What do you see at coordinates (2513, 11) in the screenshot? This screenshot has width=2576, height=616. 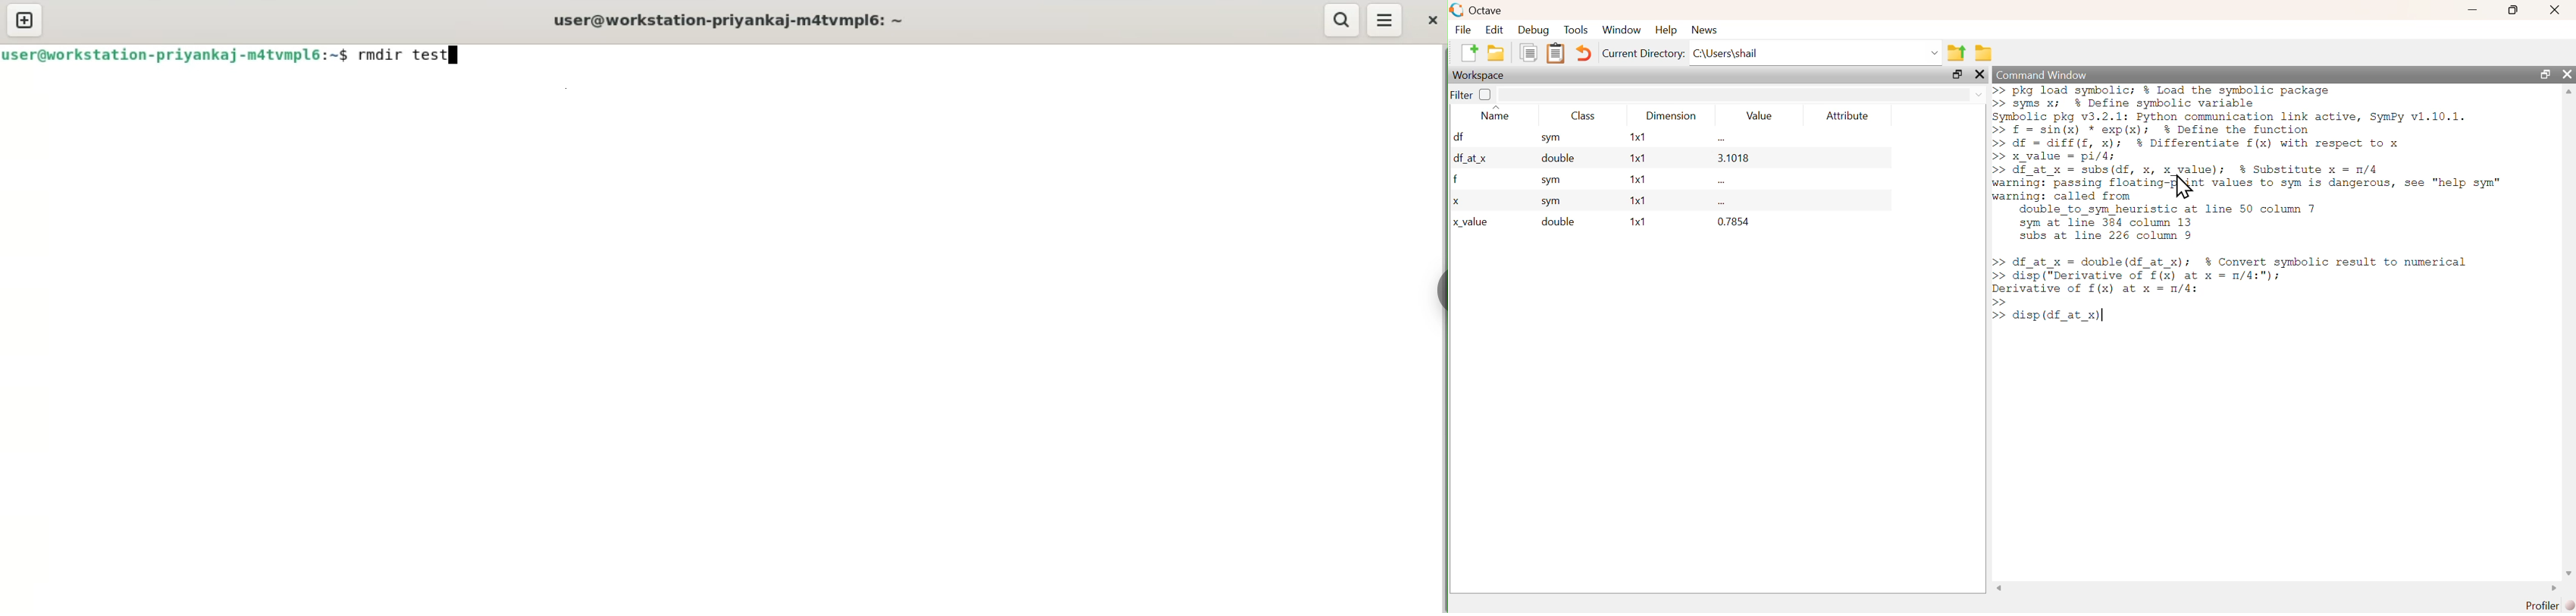 I see `maximize` at bounding box center [2513, 11].